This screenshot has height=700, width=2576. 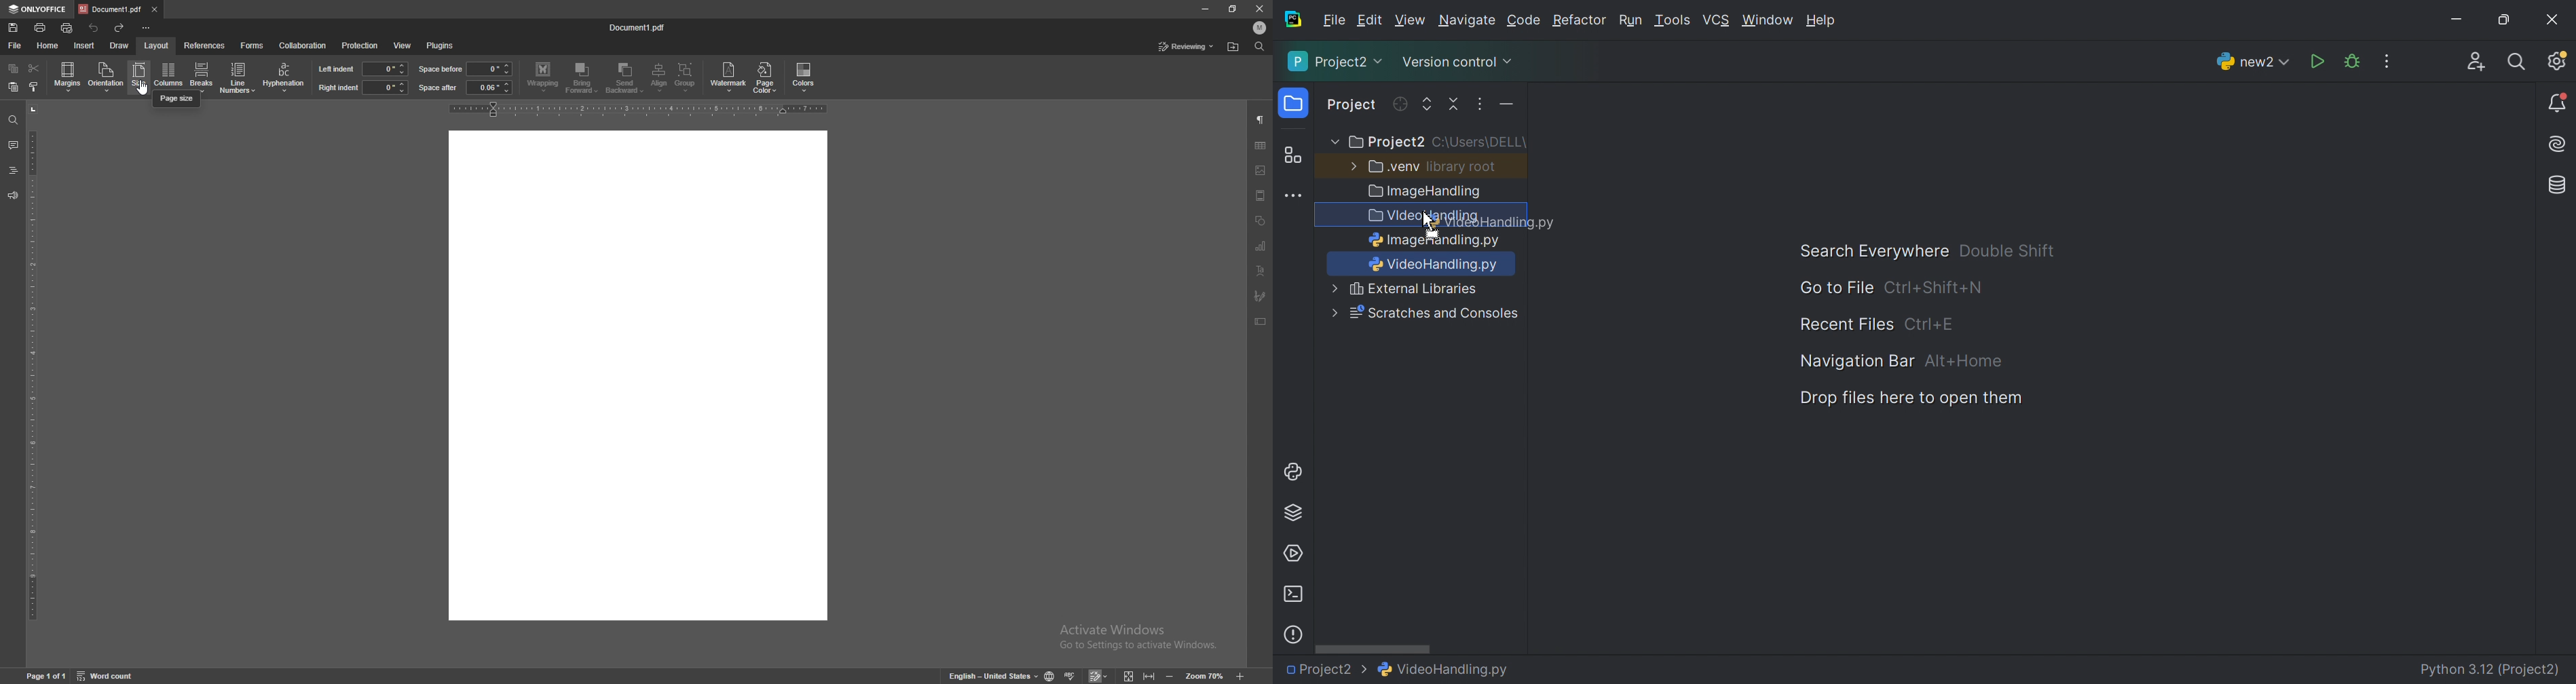 What do you see at coordinates (767, 77) in the screenshot?
I see `page color` at bounding box center [767, 77].